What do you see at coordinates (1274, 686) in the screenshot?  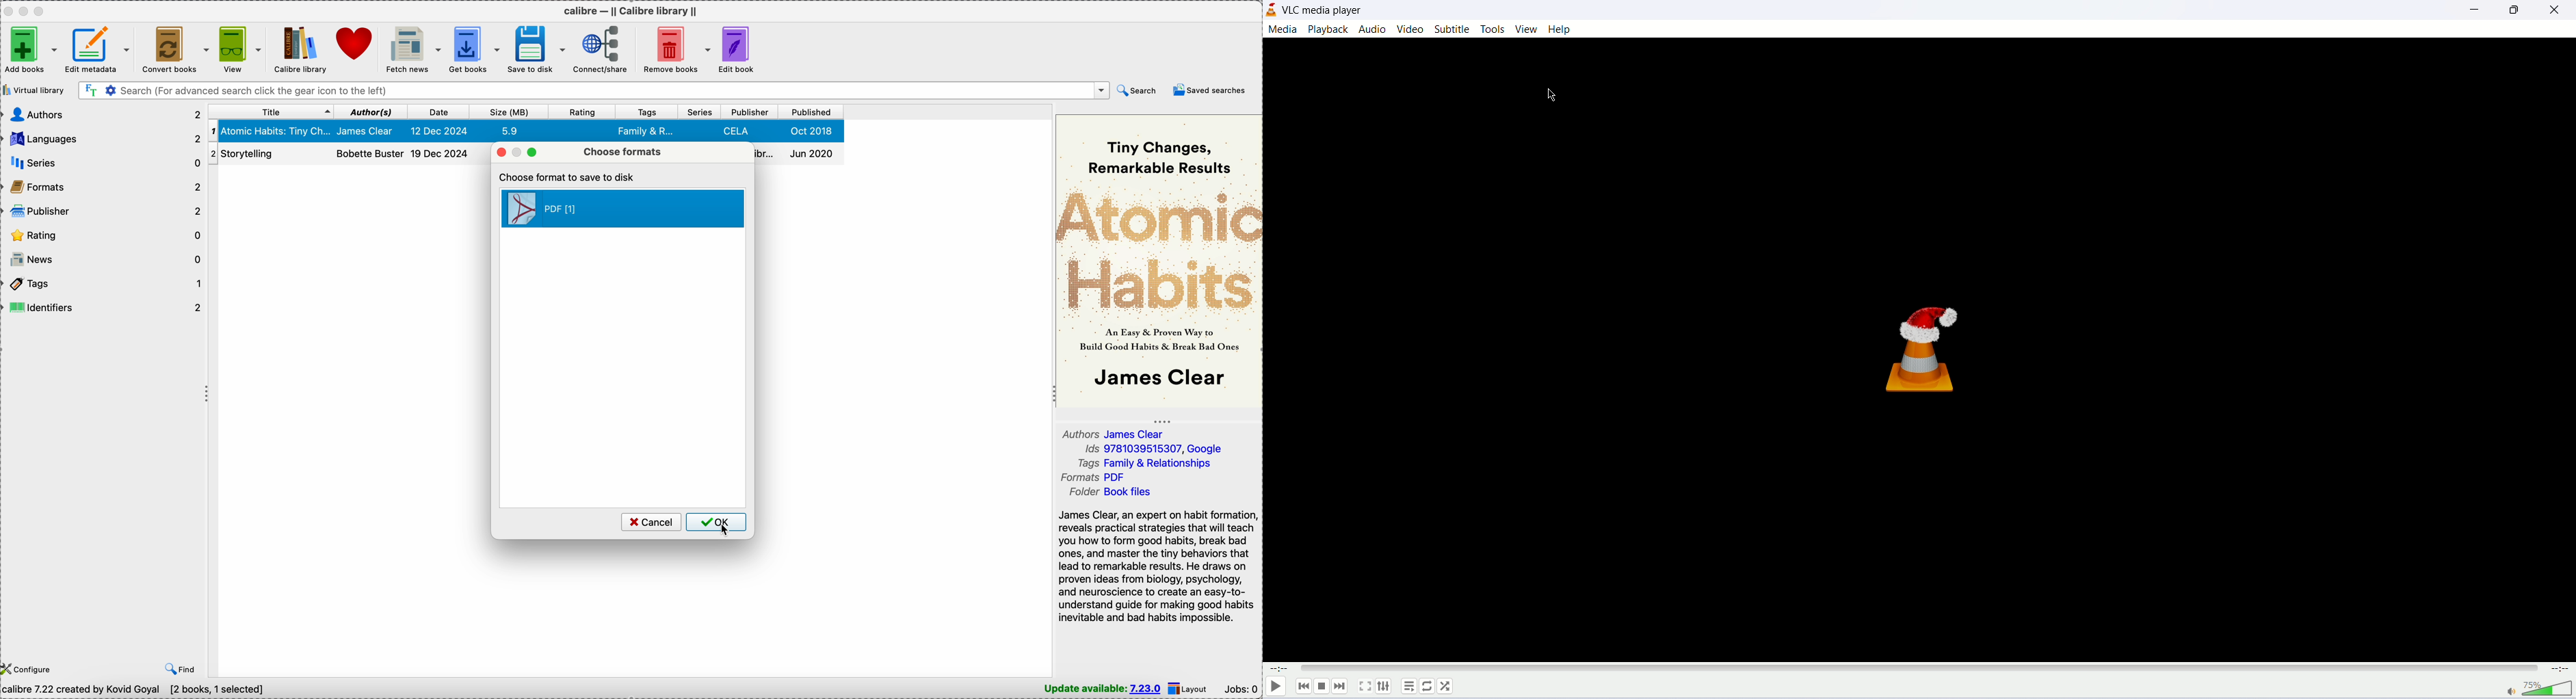 I see `play/pause` at bounding box center [1274, 686].